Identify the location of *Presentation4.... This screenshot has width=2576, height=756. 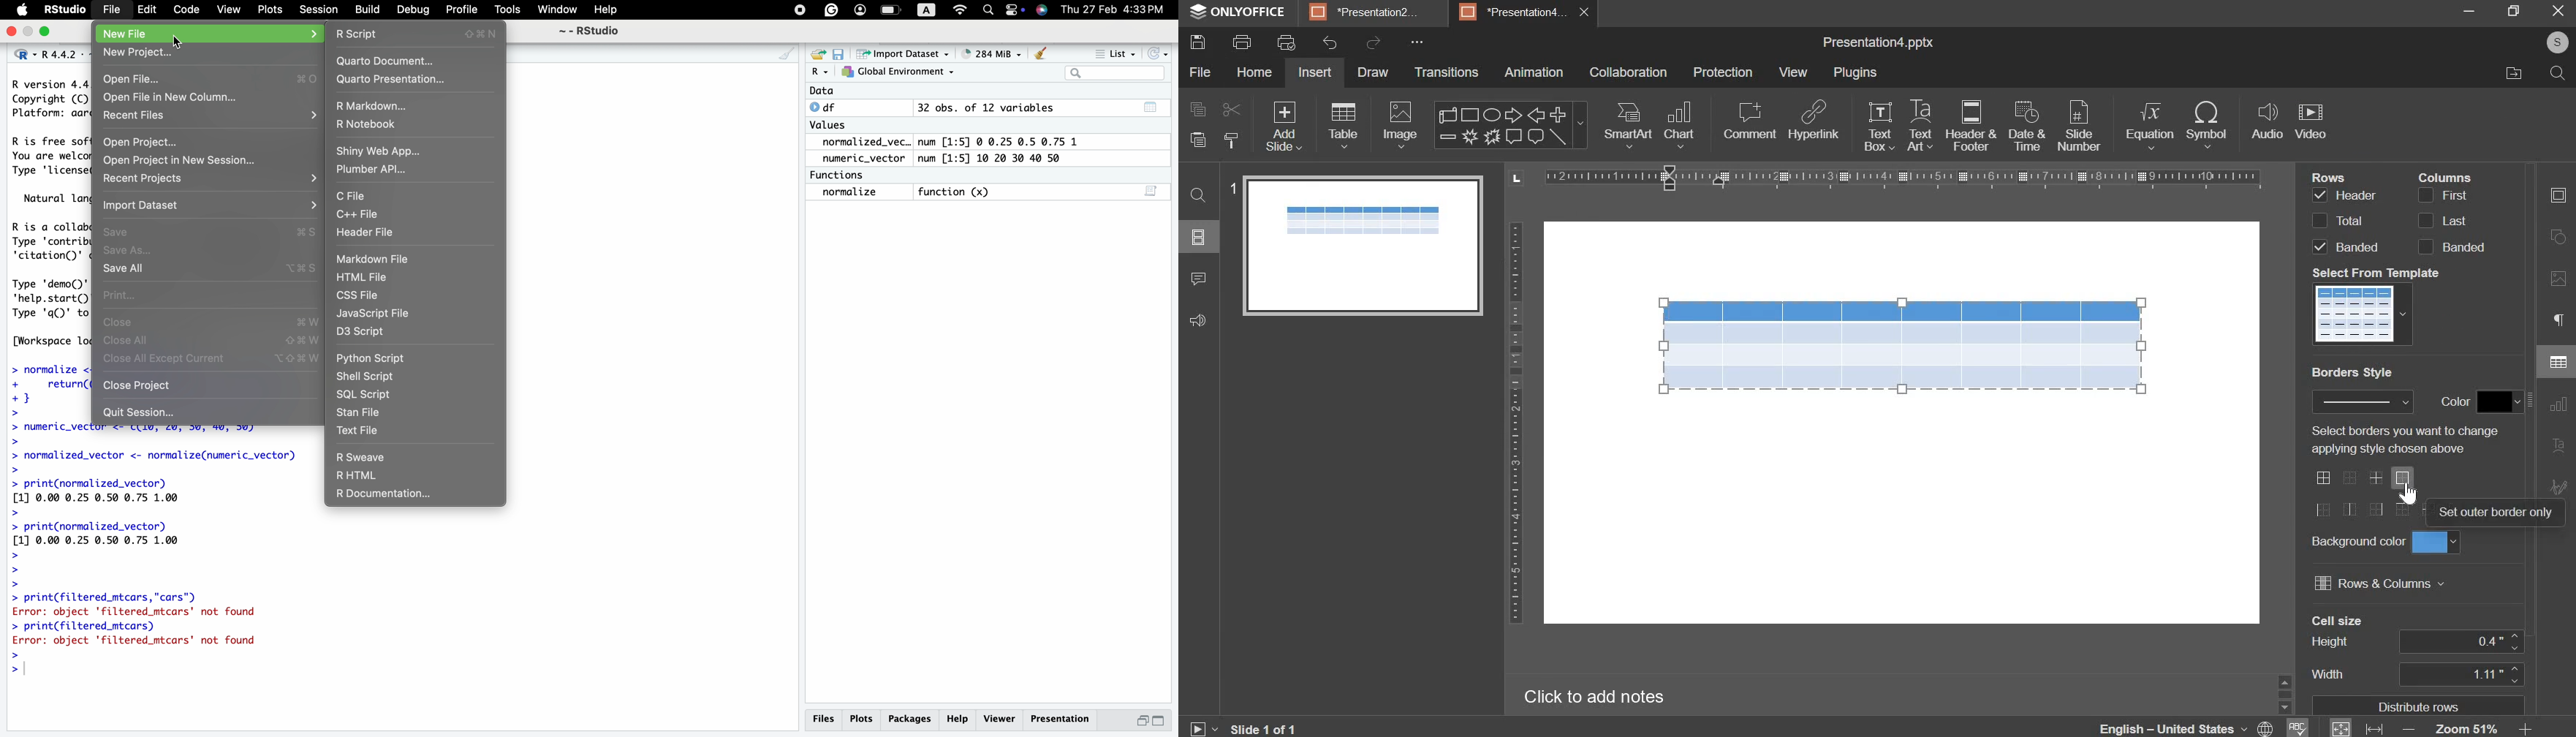
(1516, 11).